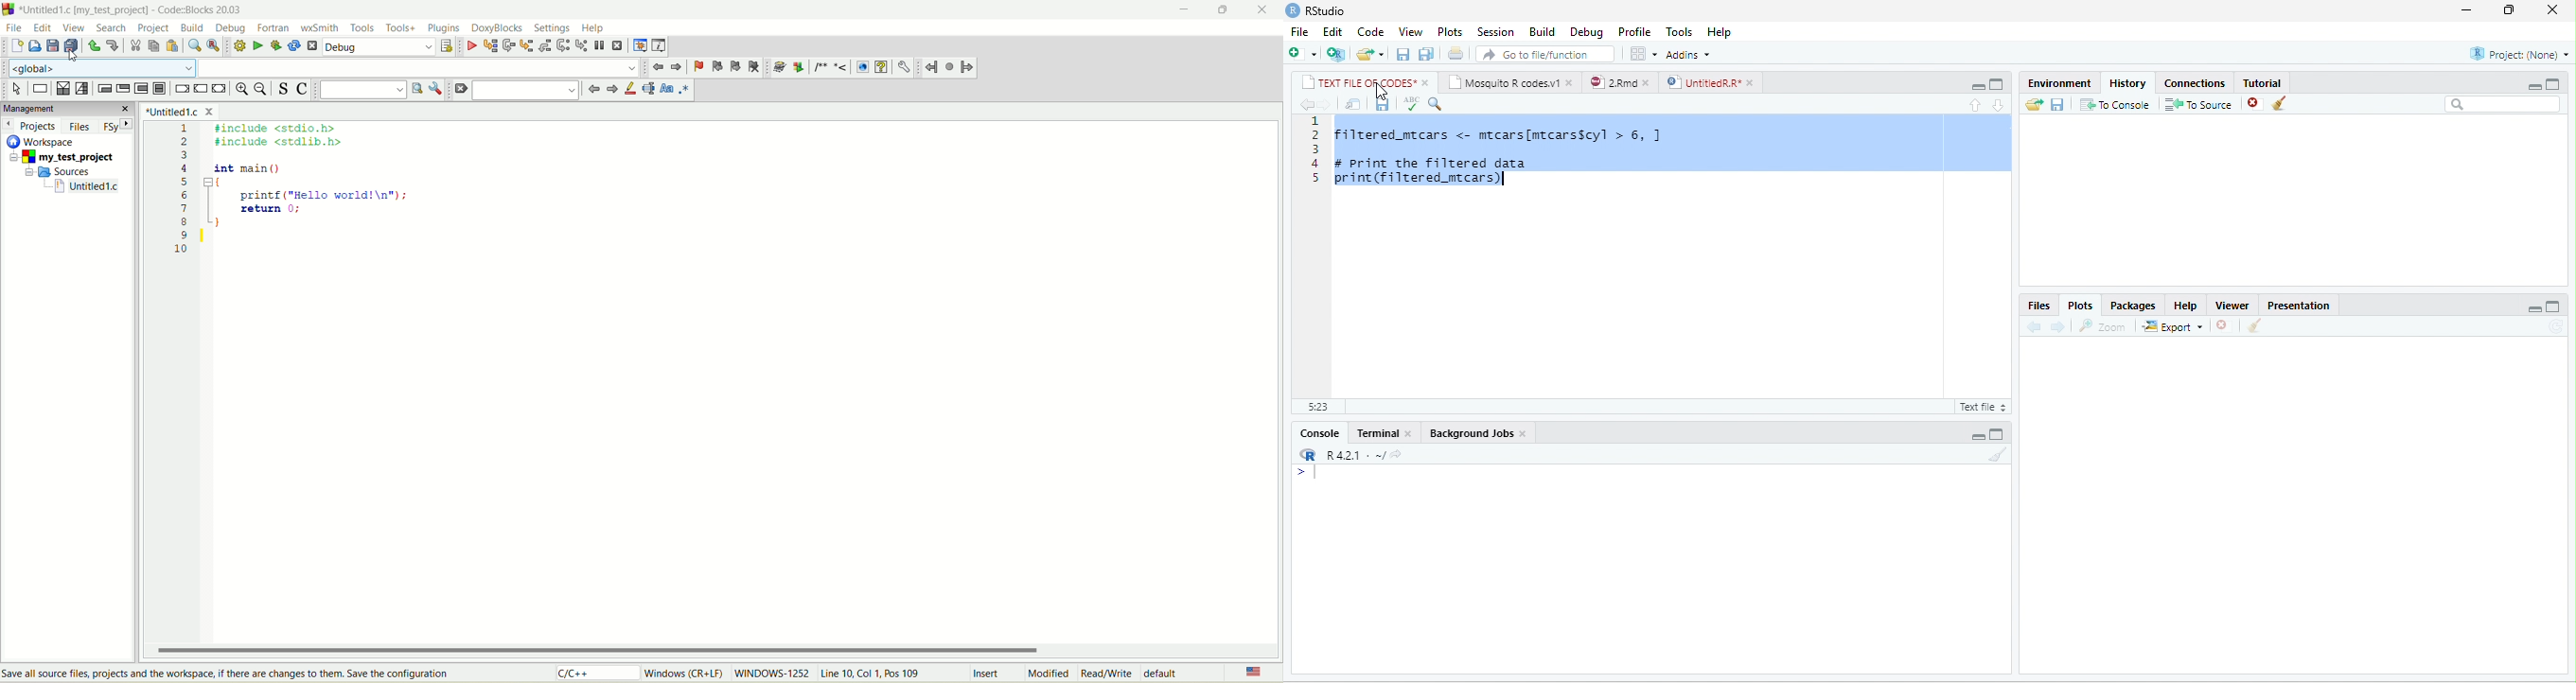 The image size is (2576, 700). What do you see at coordinates (1719, 32) in the screenshot?
I see `Help` at bounding box center [1719, 32].